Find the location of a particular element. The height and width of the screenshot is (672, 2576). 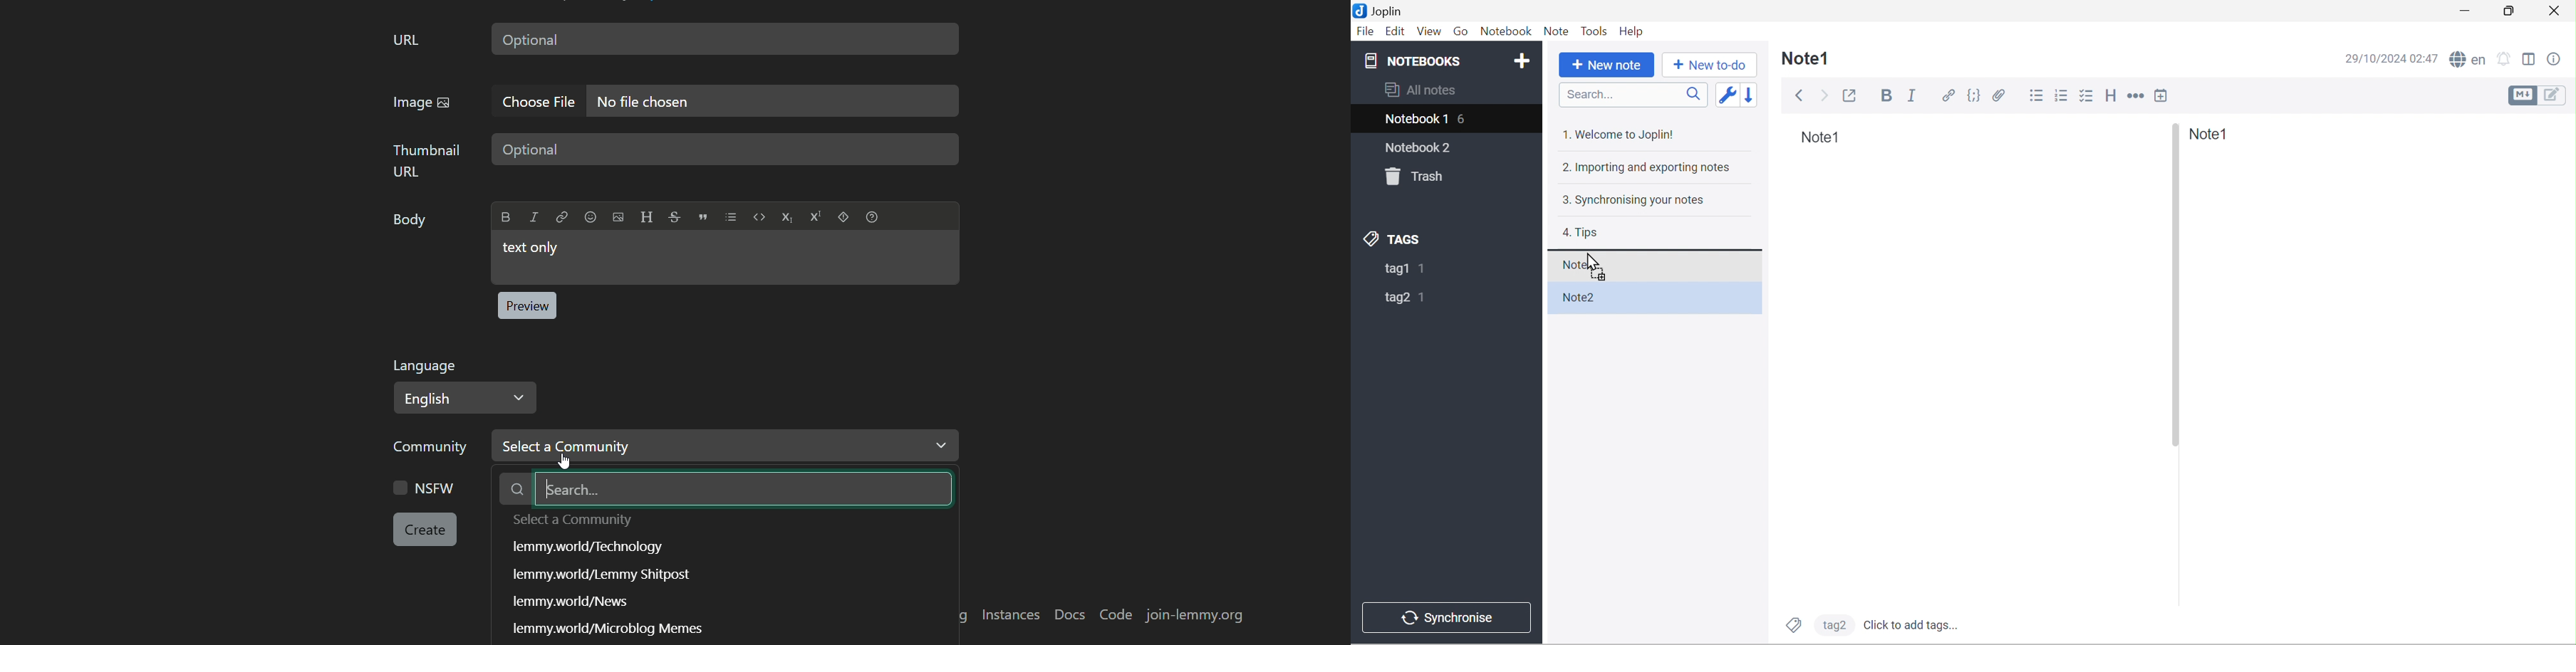

Note1 is located at coordinates (1580, 266).